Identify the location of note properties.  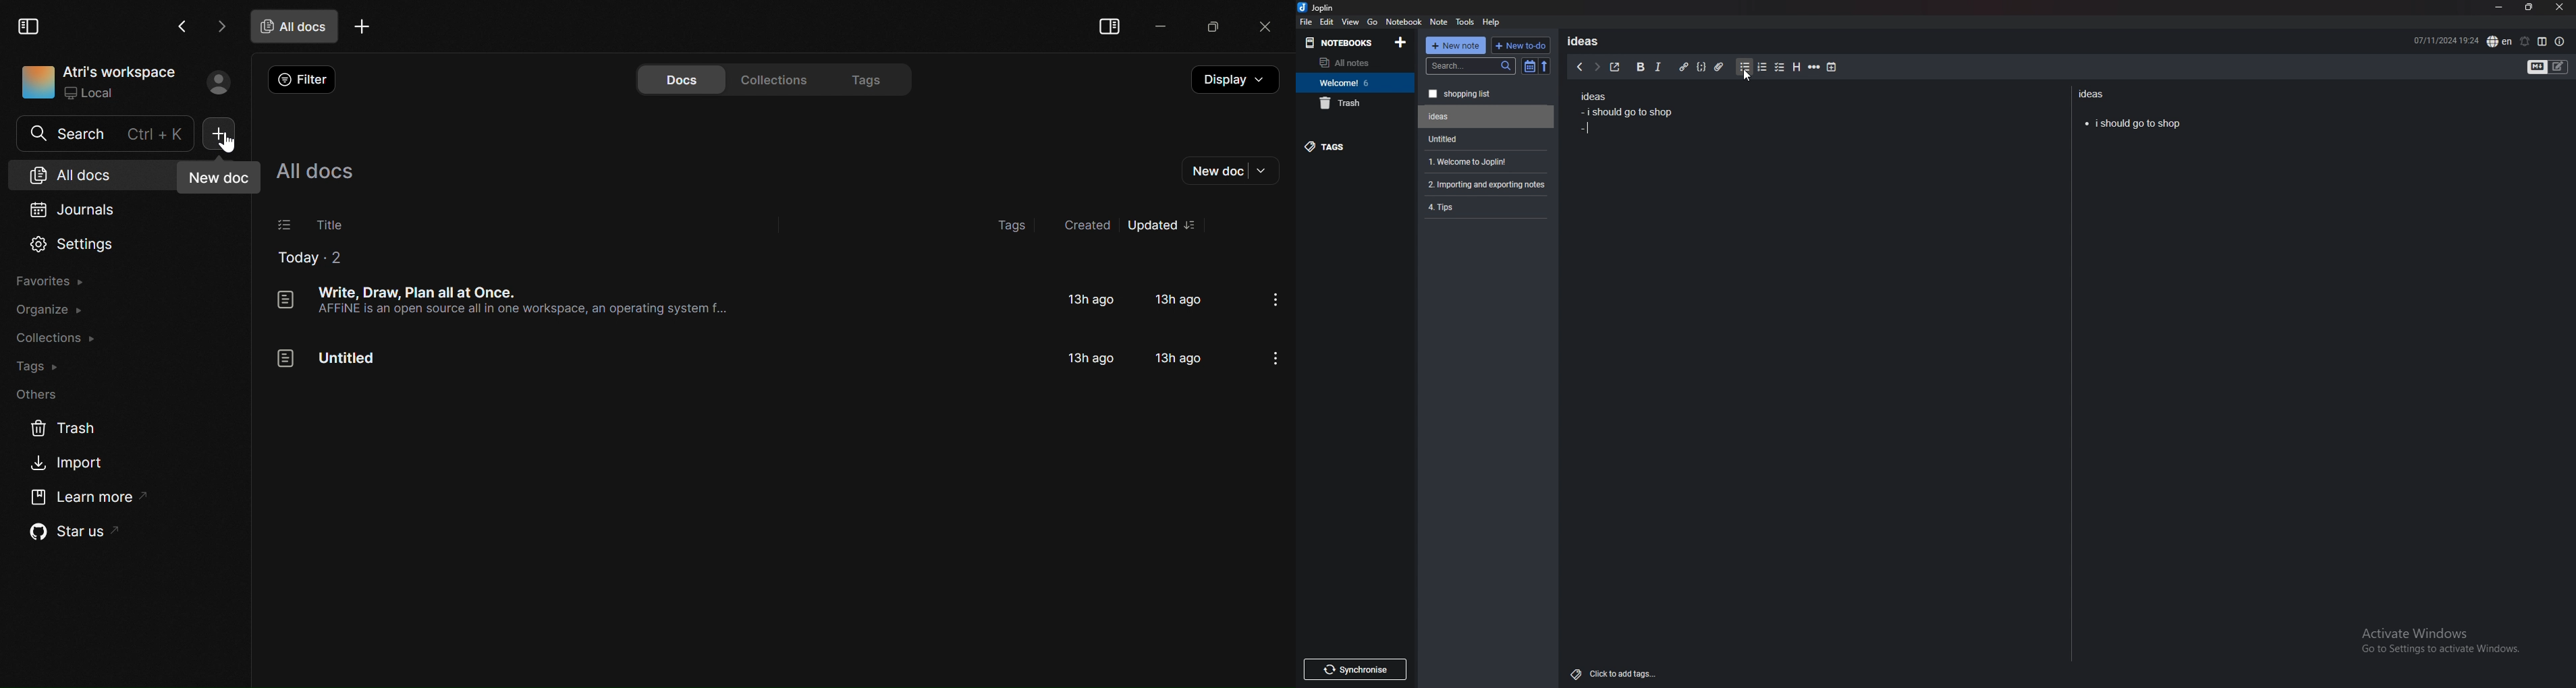
(2560, 42).